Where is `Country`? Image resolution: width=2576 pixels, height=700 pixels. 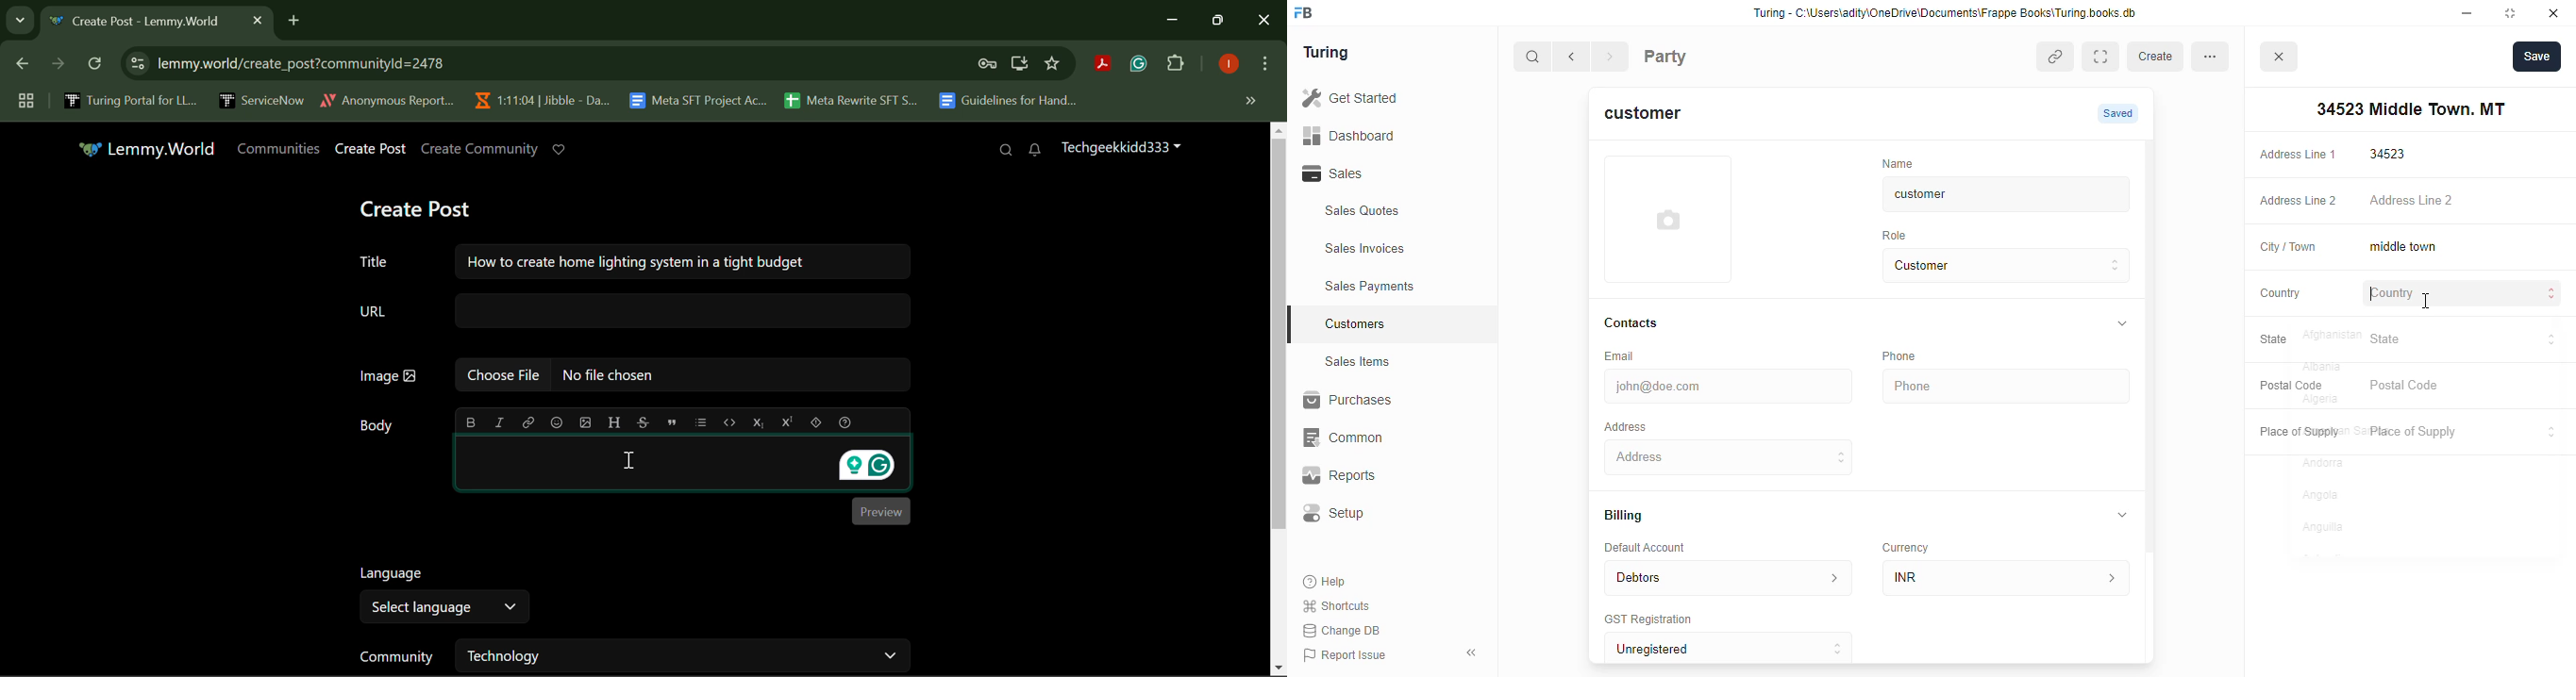 Country is located at coordinates (2279, 292).